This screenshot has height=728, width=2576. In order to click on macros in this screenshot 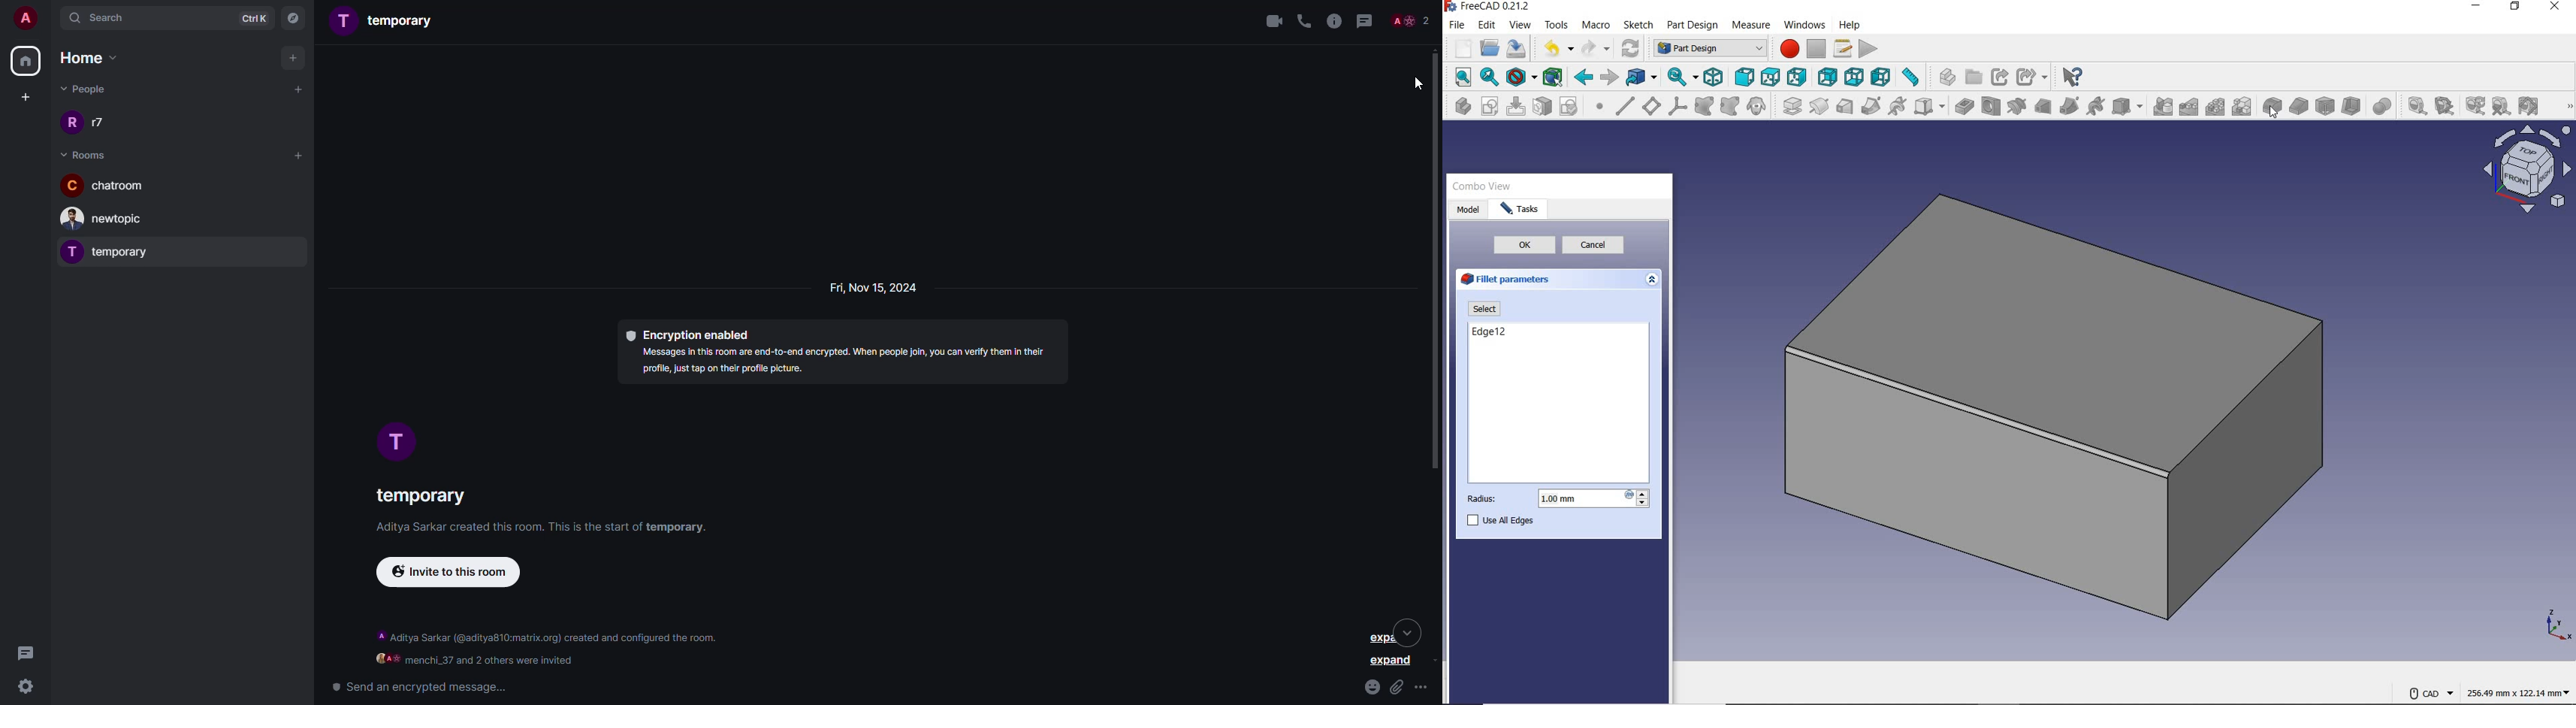, I will do `click(1843, 47)`.